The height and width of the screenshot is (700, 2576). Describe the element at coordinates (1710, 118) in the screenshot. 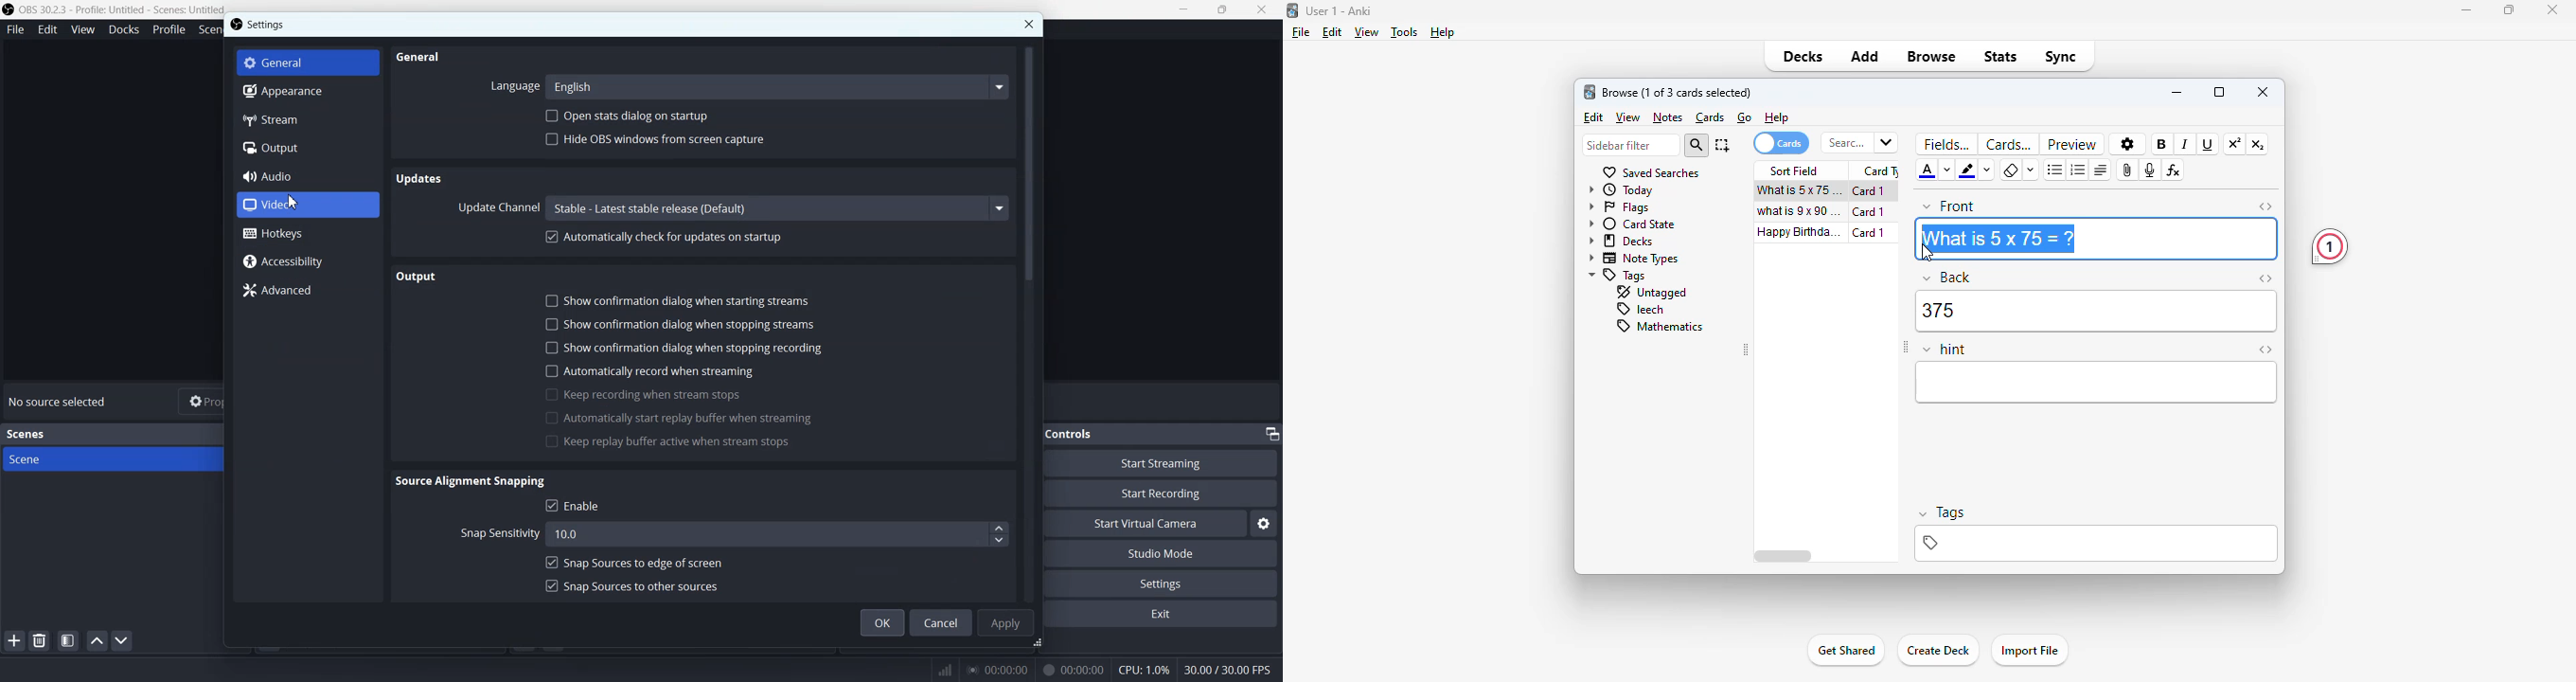

I see `cards` at that location.